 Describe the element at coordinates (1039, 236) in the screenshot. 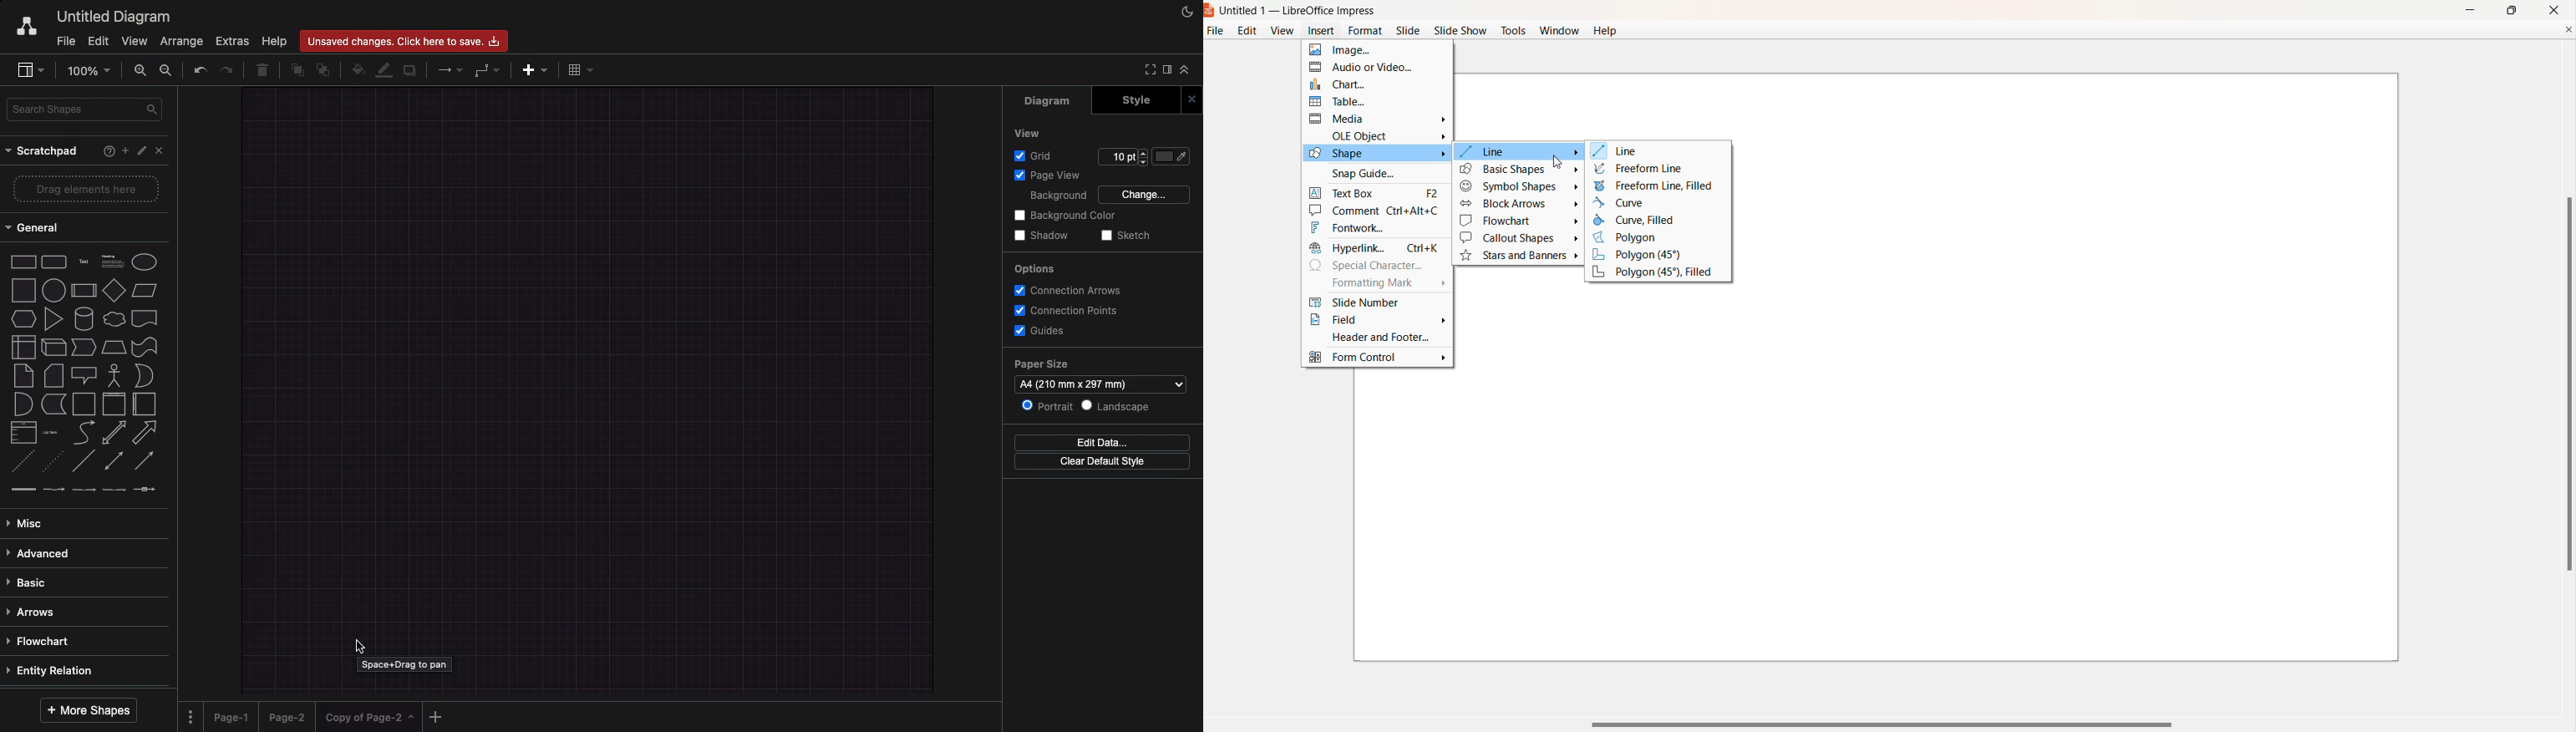

I see `Shadow` at that location.